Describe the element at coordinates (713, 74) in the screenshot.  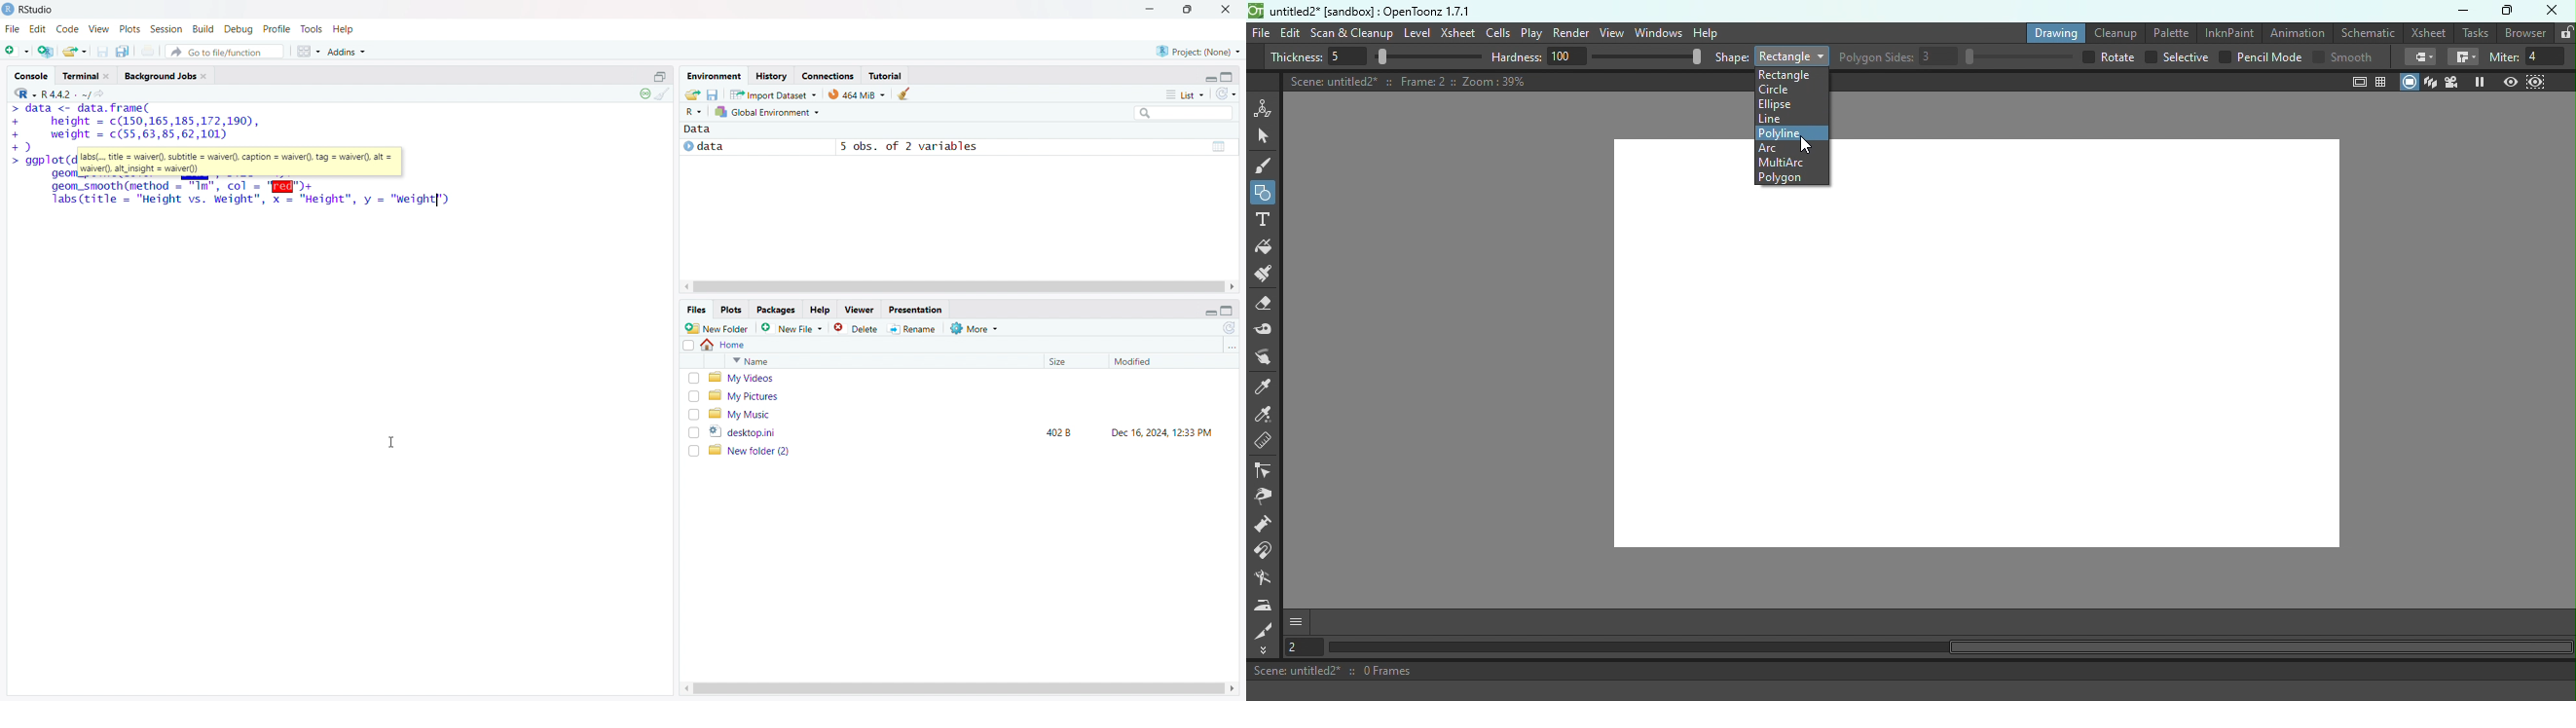
I see `environemnet` at that location.